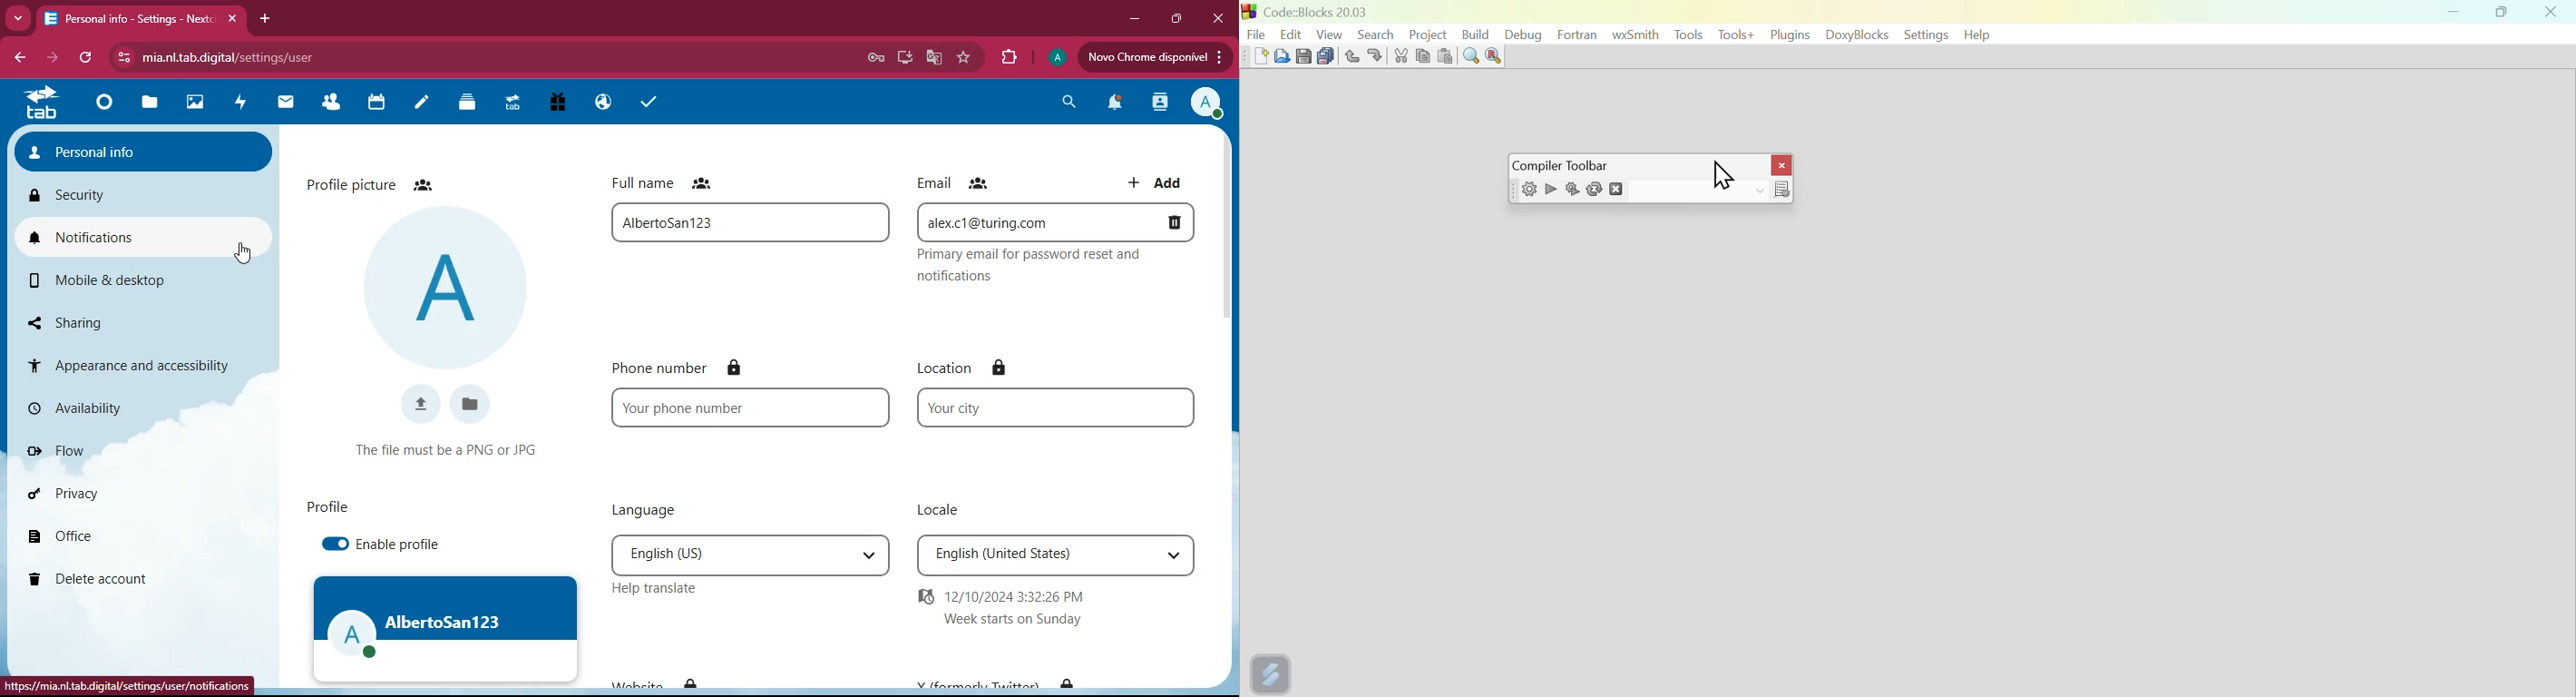 This screenshot has height=700, width=2576. Describe the element at coordinates (329, 507) in the screenshot. I see `profile` at that location.